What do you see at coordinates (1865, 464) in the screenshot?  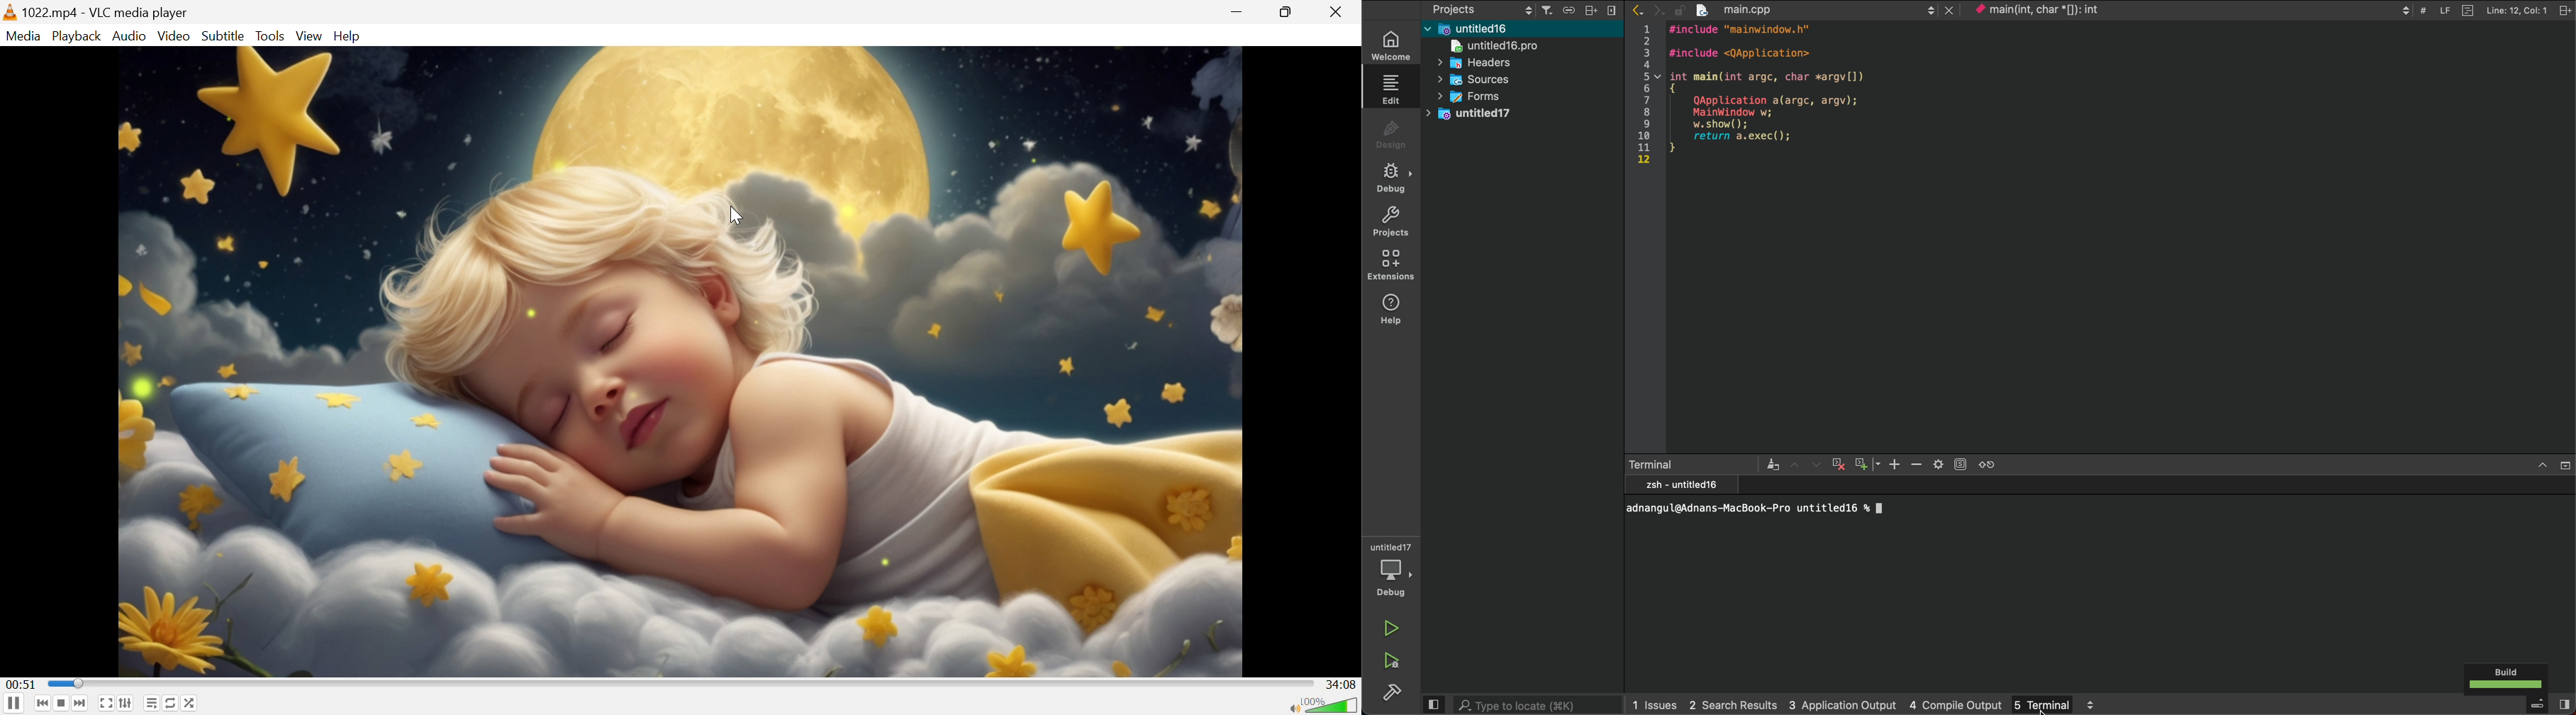 I see `plus` at bounding box center [1865, 464].